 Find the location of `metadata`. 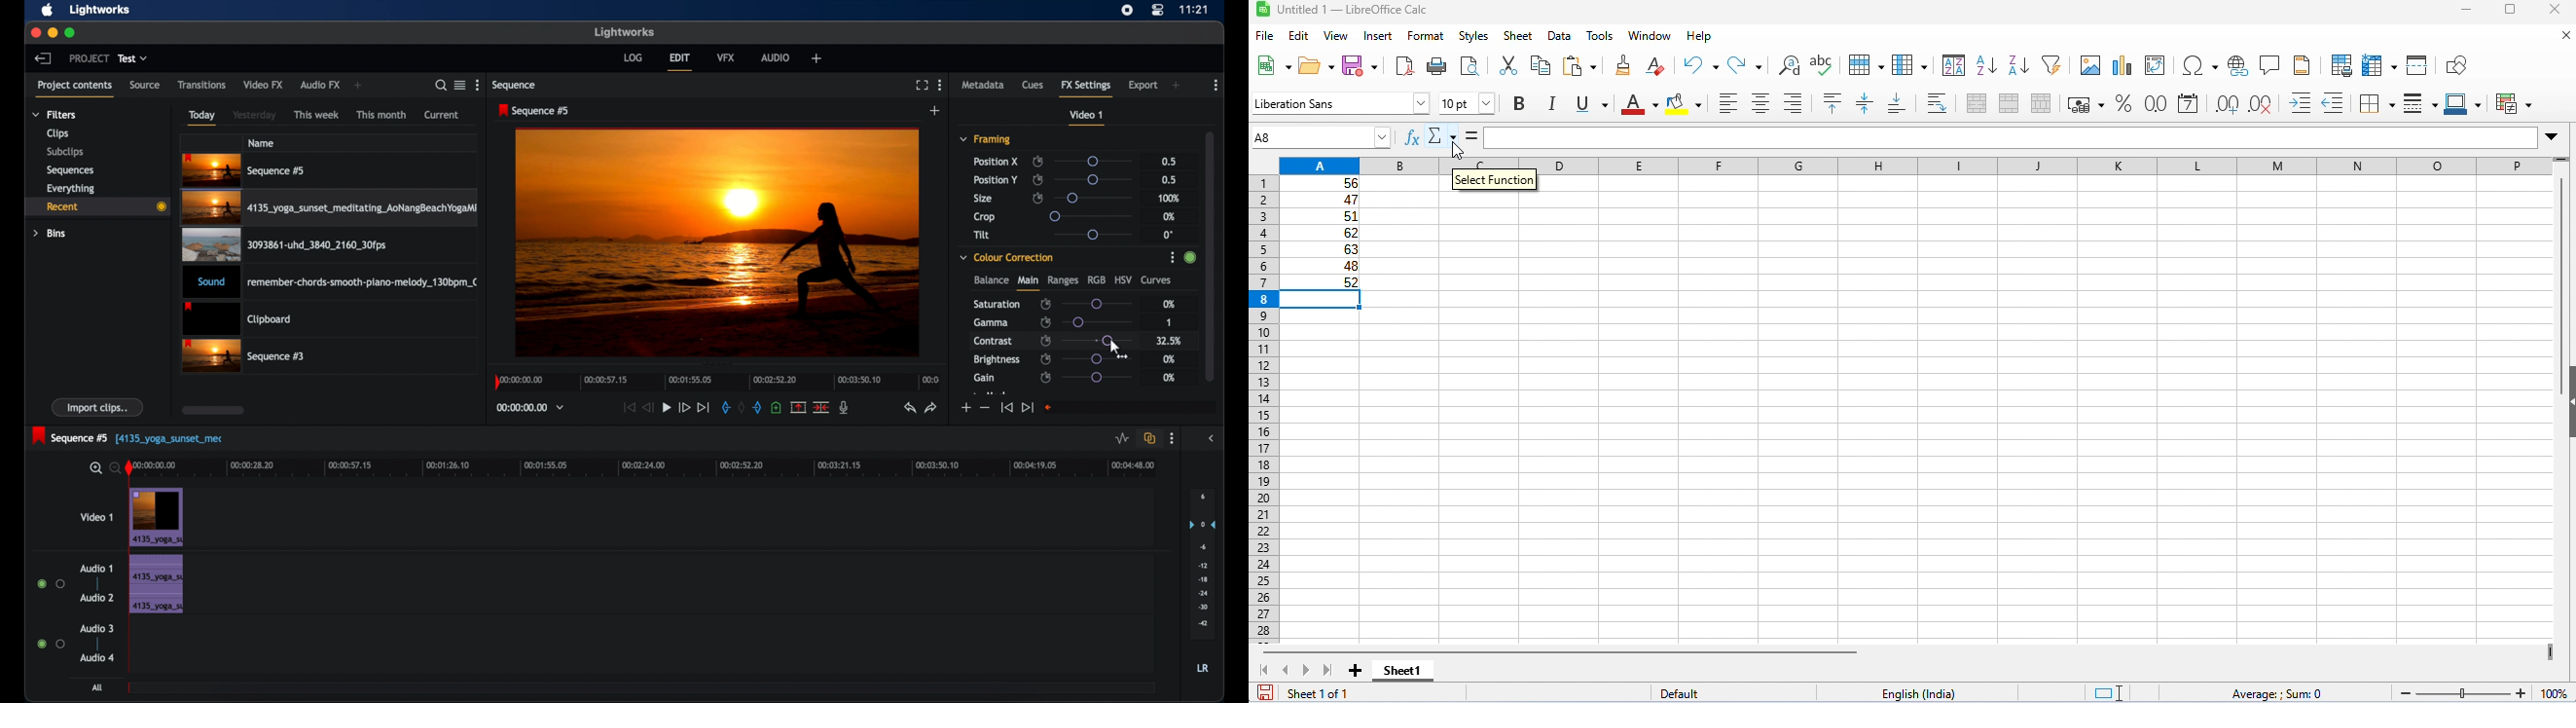

metadata is located at coordinates (984, 84).